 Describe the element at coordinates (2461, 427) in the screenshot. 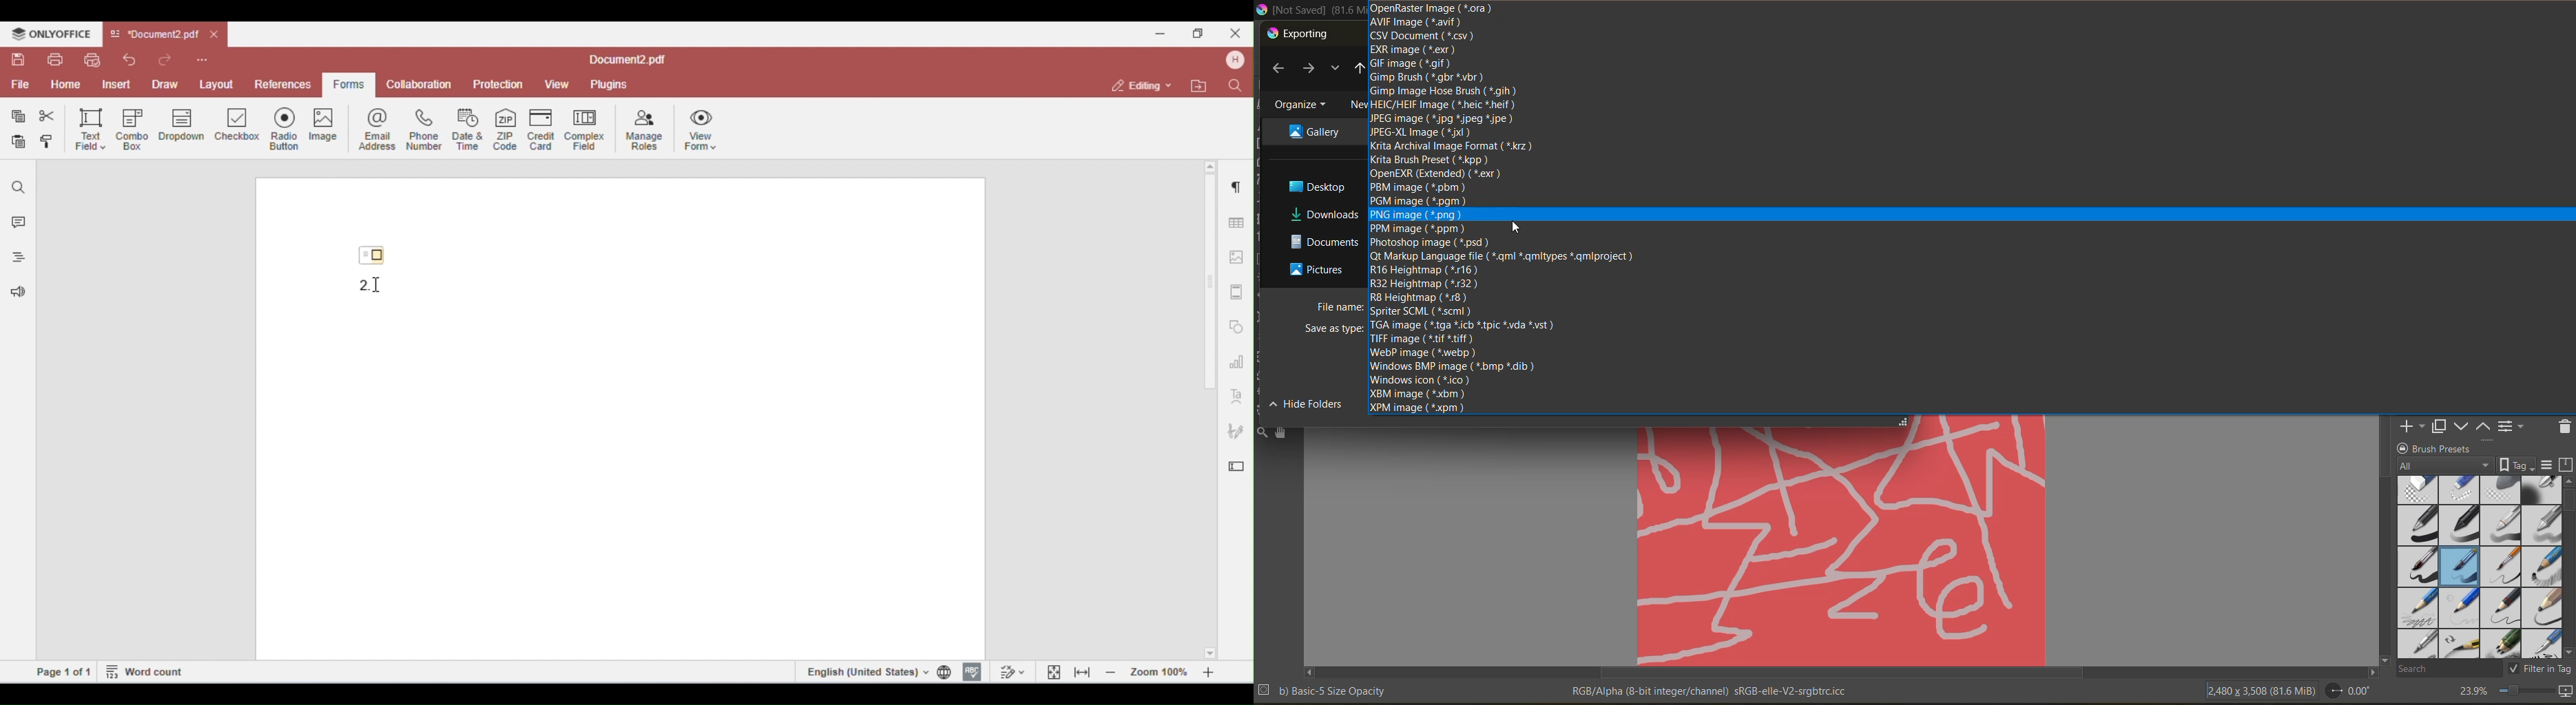

I see `mask down` at that location.